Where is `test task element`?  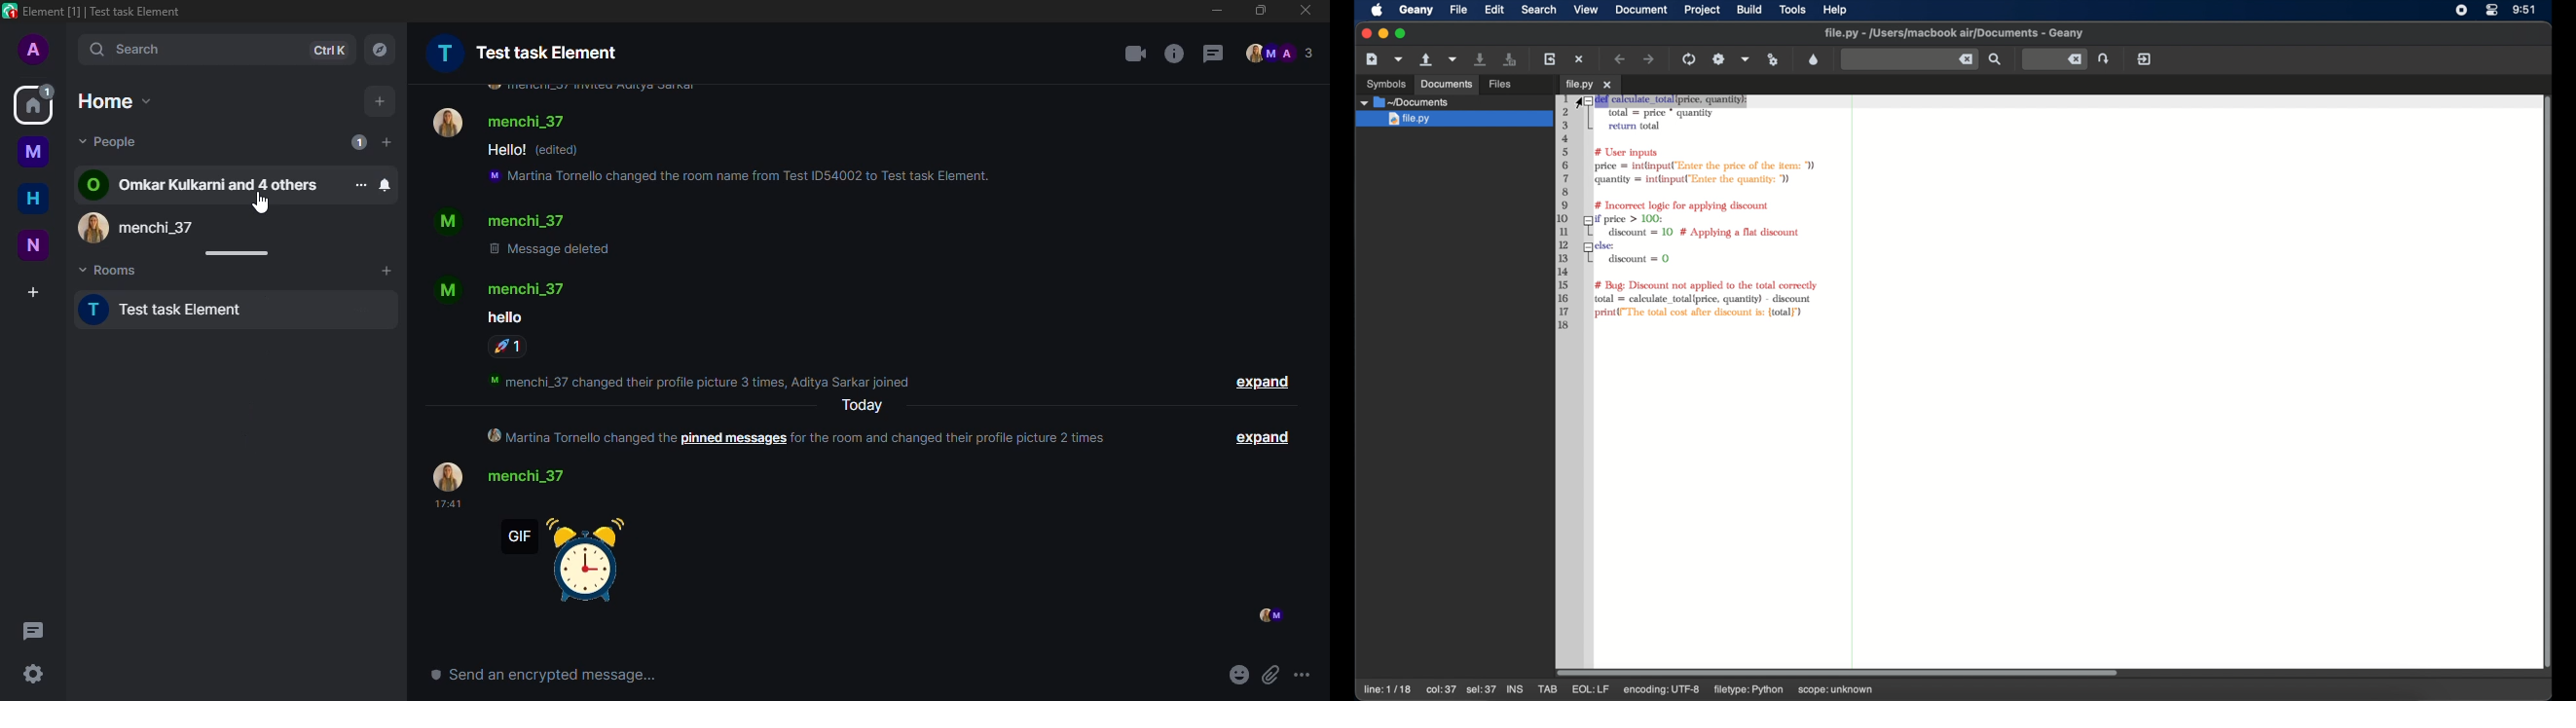
test task element is located at coordinates (522, 50).